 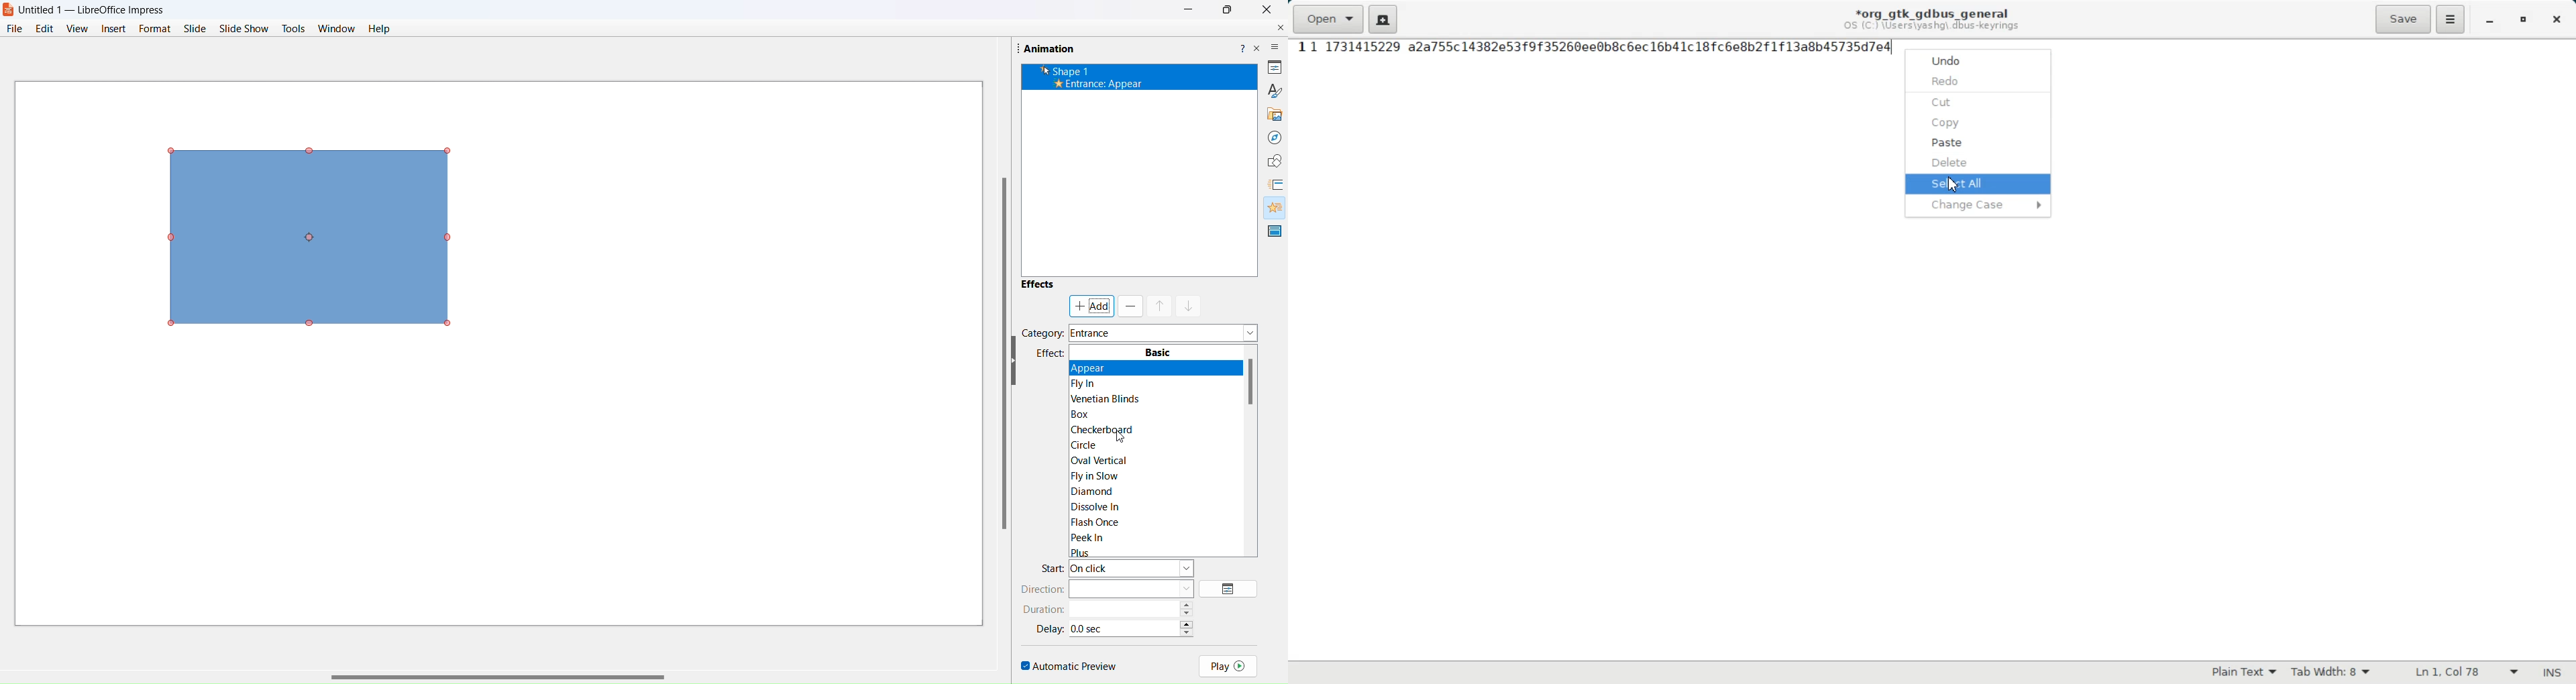 What do you see at coordinates (113, 27) in the screenshot?
I see `insert` at bounding box center [113, 27].